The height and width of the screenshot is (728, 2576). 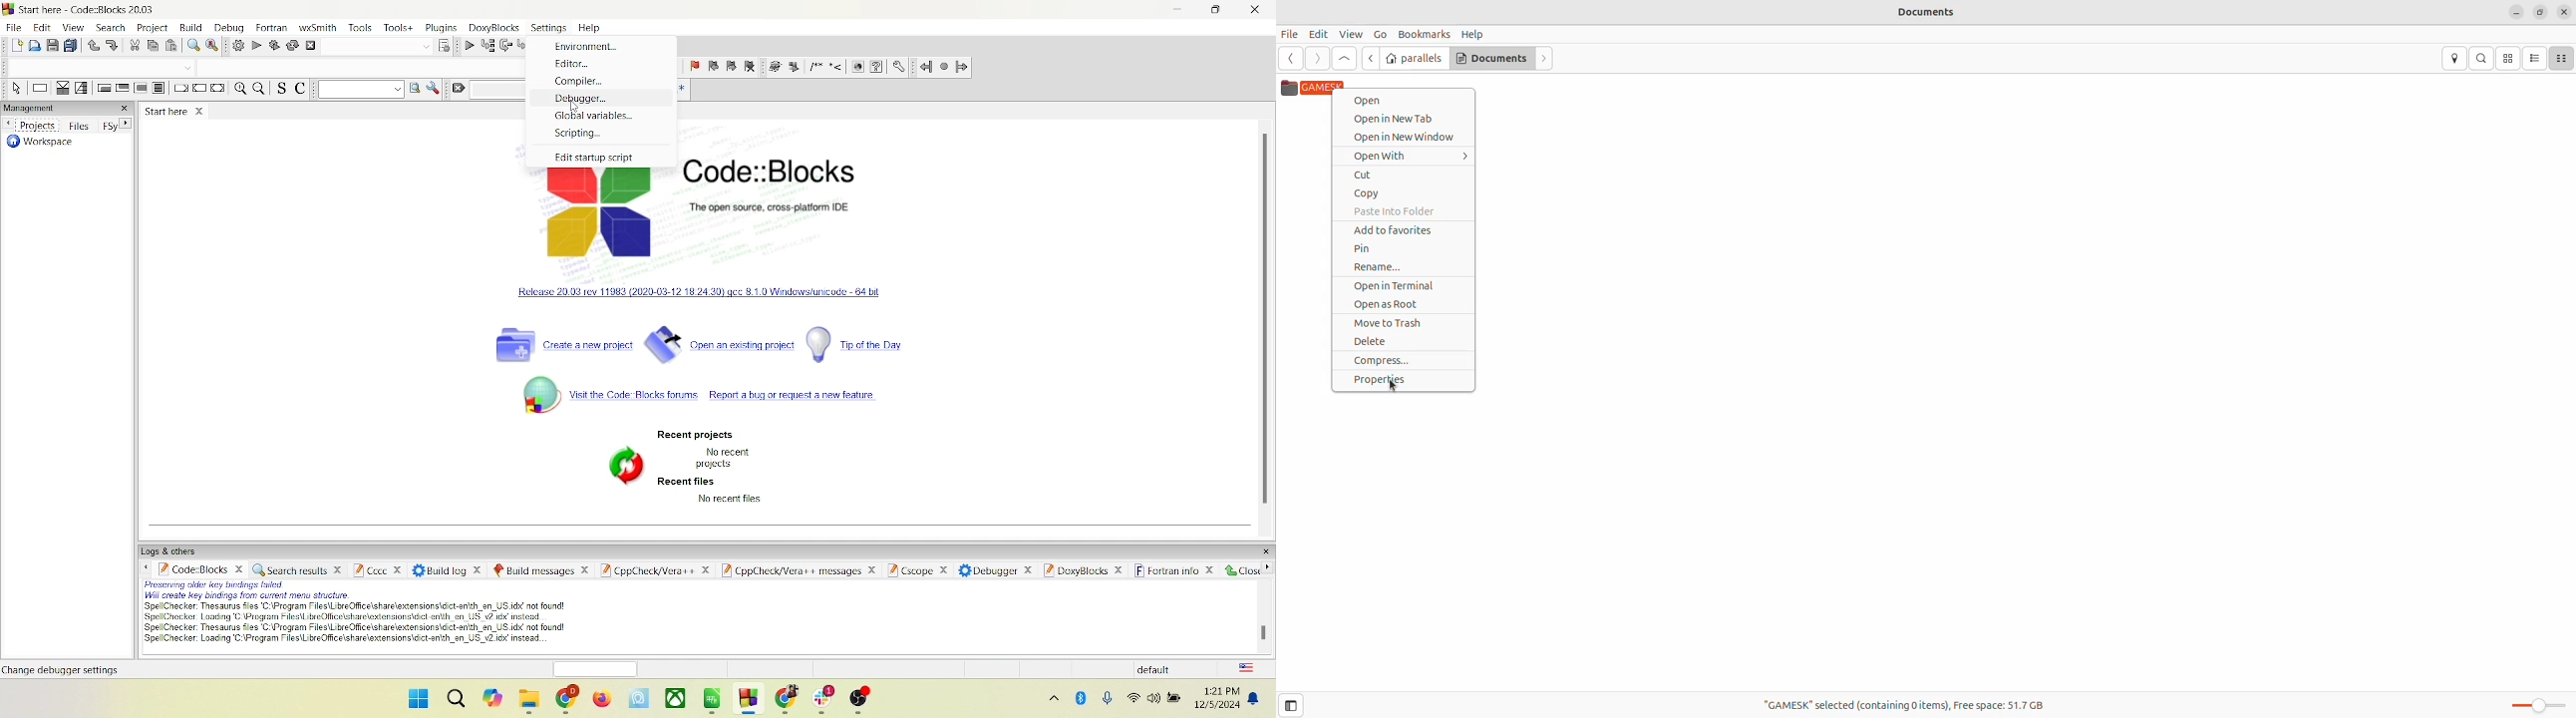 I want to click on zoom out, so click(x=259, y=88).